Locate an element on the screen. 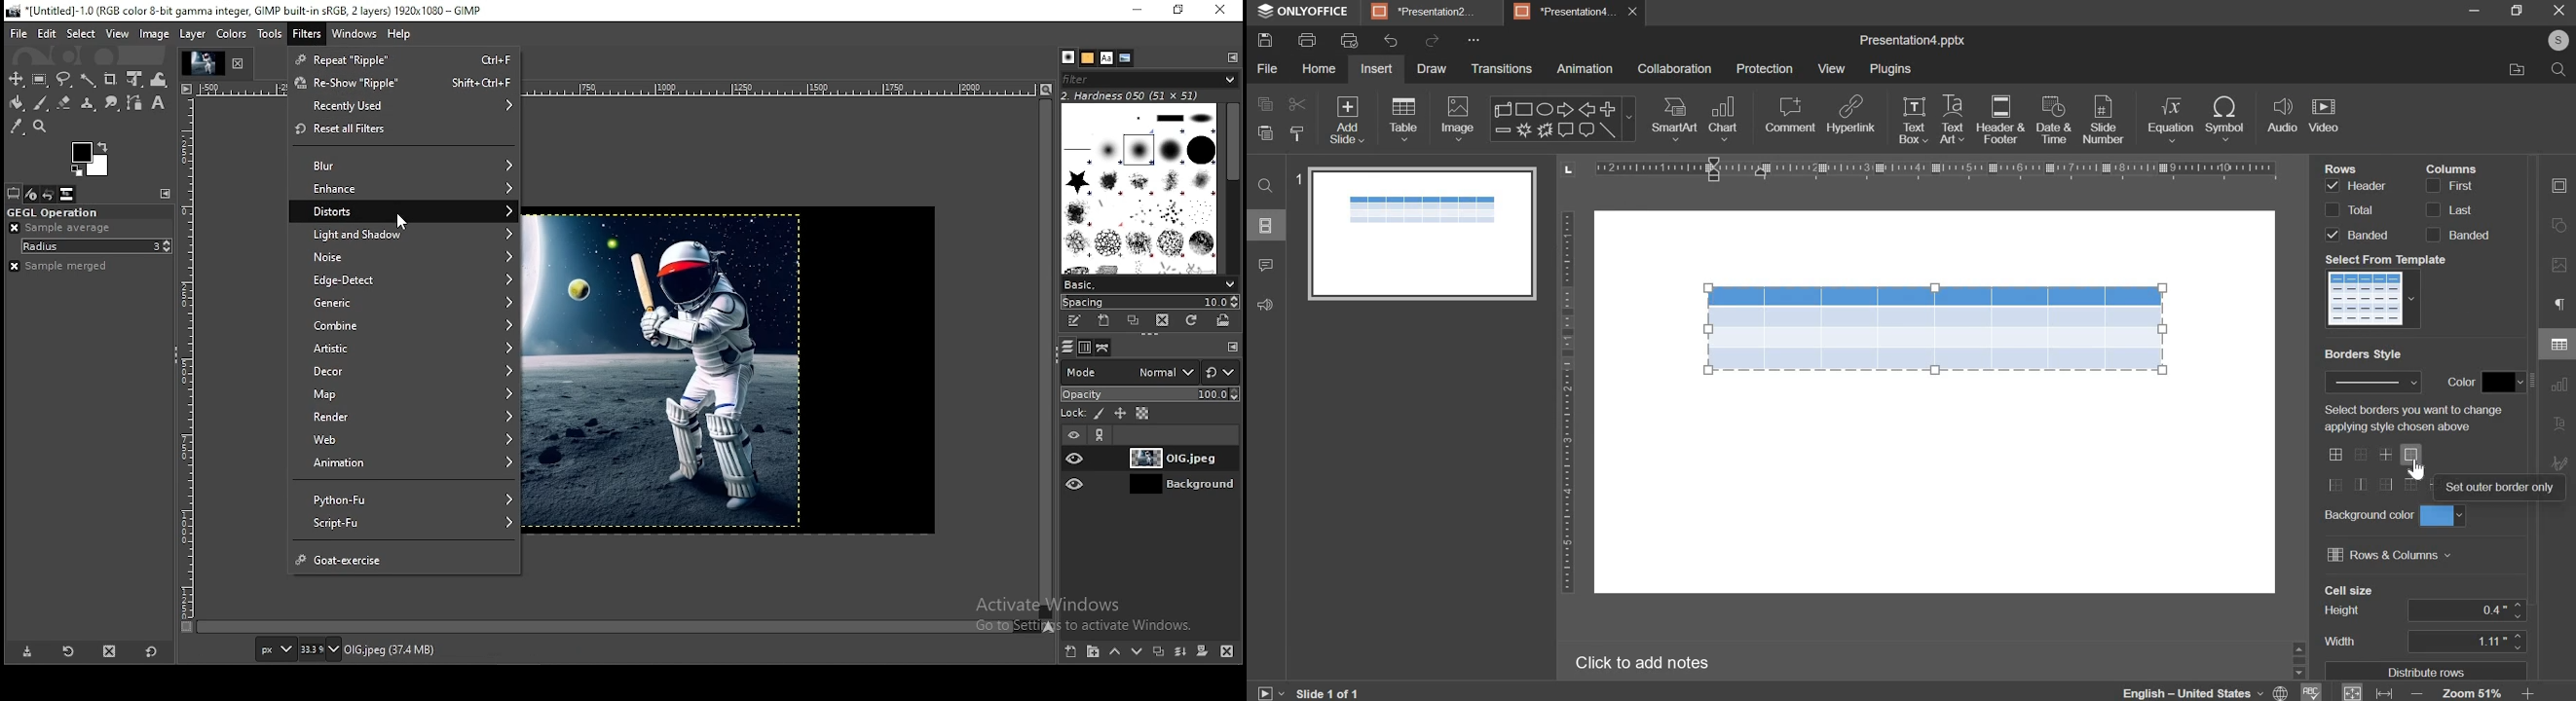 Image resolution: width=2576 pixels, height=728 pixels. scroll bar is located at coordinates (1046, 359).